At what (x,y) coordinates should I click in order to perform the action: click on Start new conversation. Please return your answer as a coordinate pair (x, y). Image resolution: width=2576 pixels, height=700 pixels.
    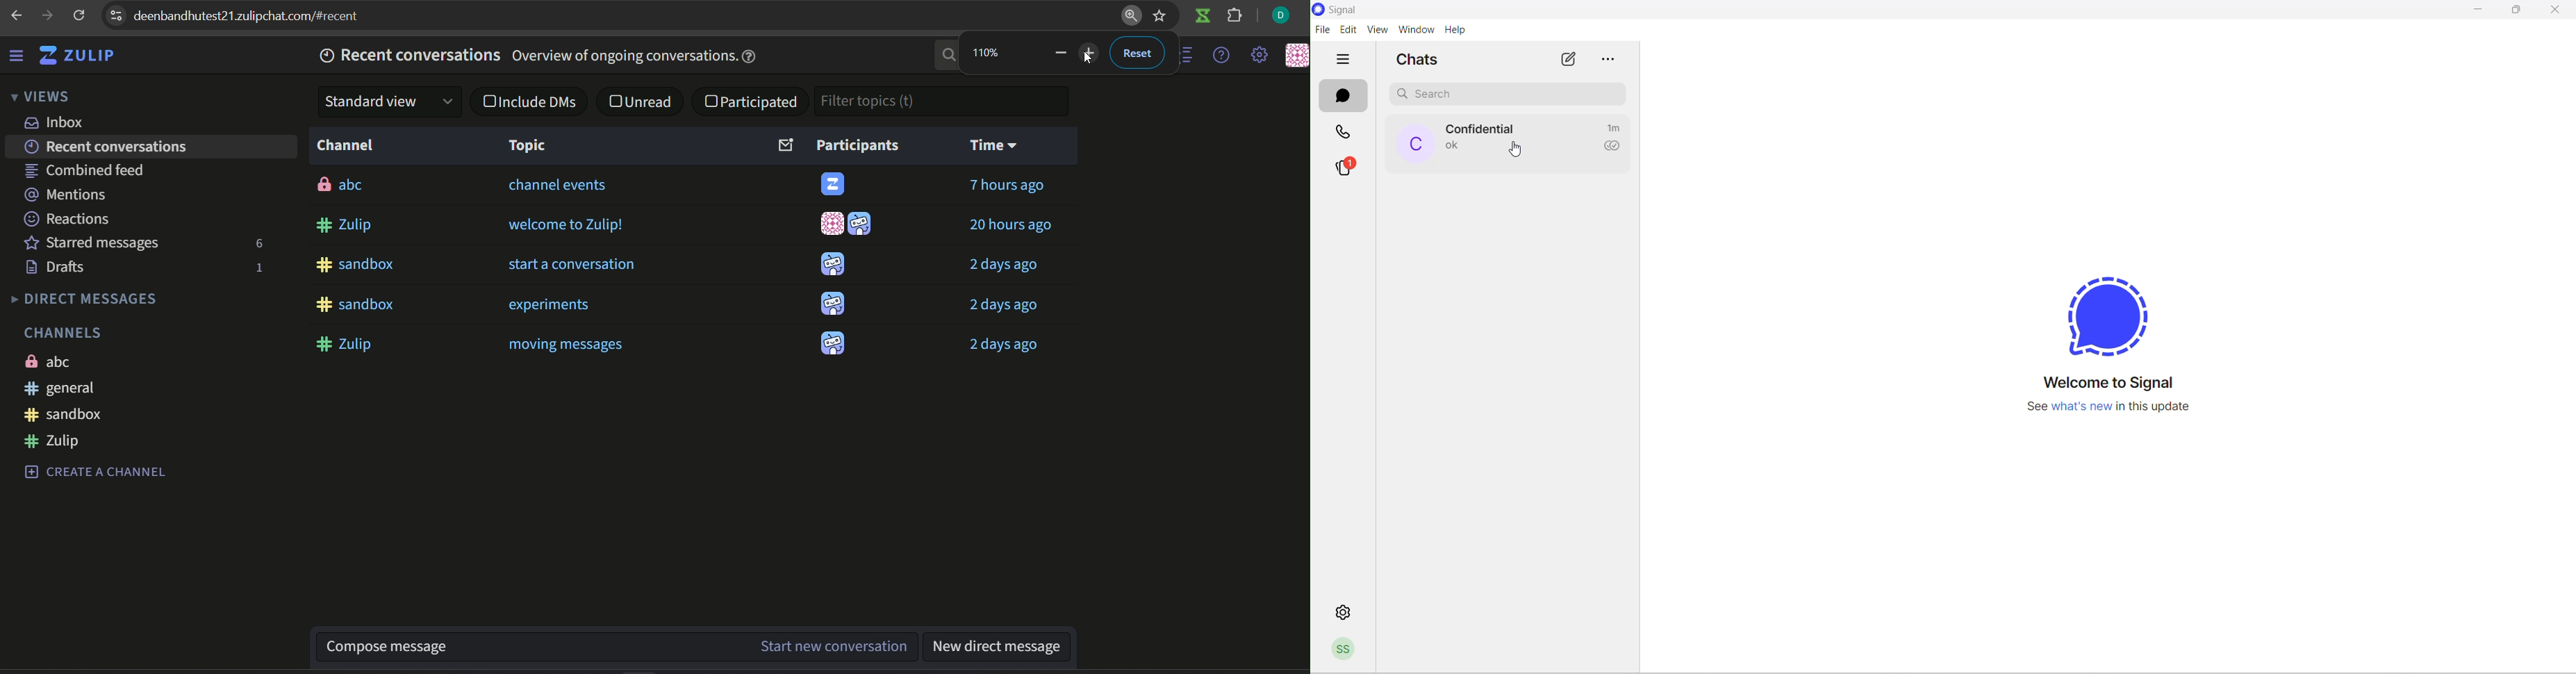
    Looking at the image, I should click on (836, 647).